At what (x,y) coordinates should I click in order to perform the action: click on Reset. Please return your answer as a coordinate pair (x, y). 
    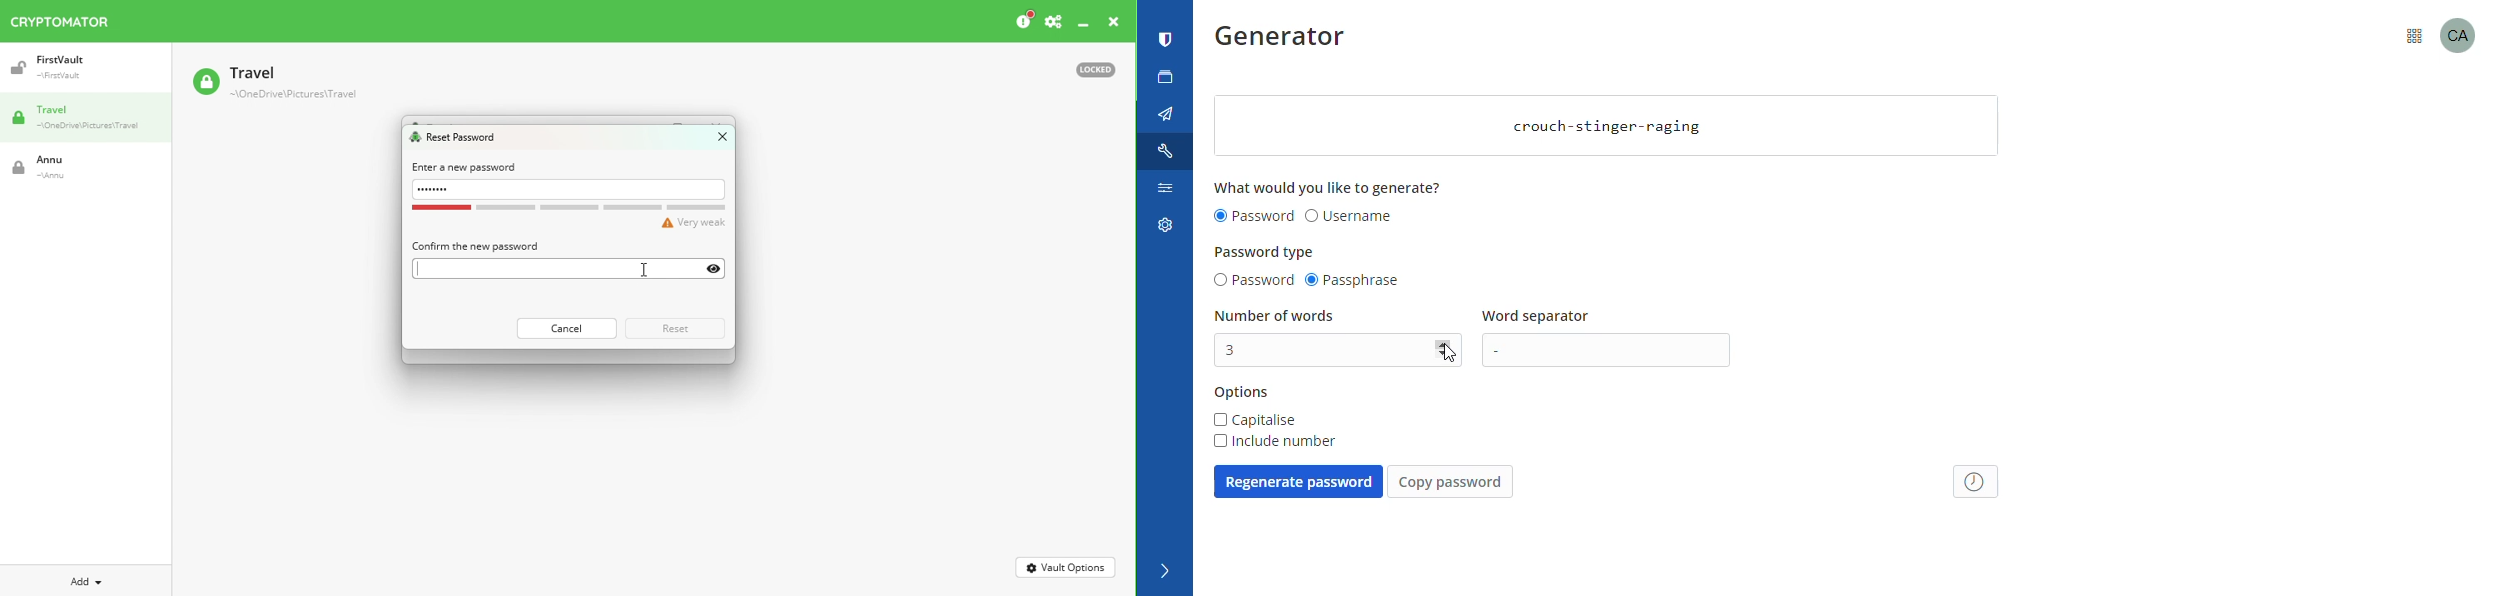
    Looking at the image, I should click on (677, 328).